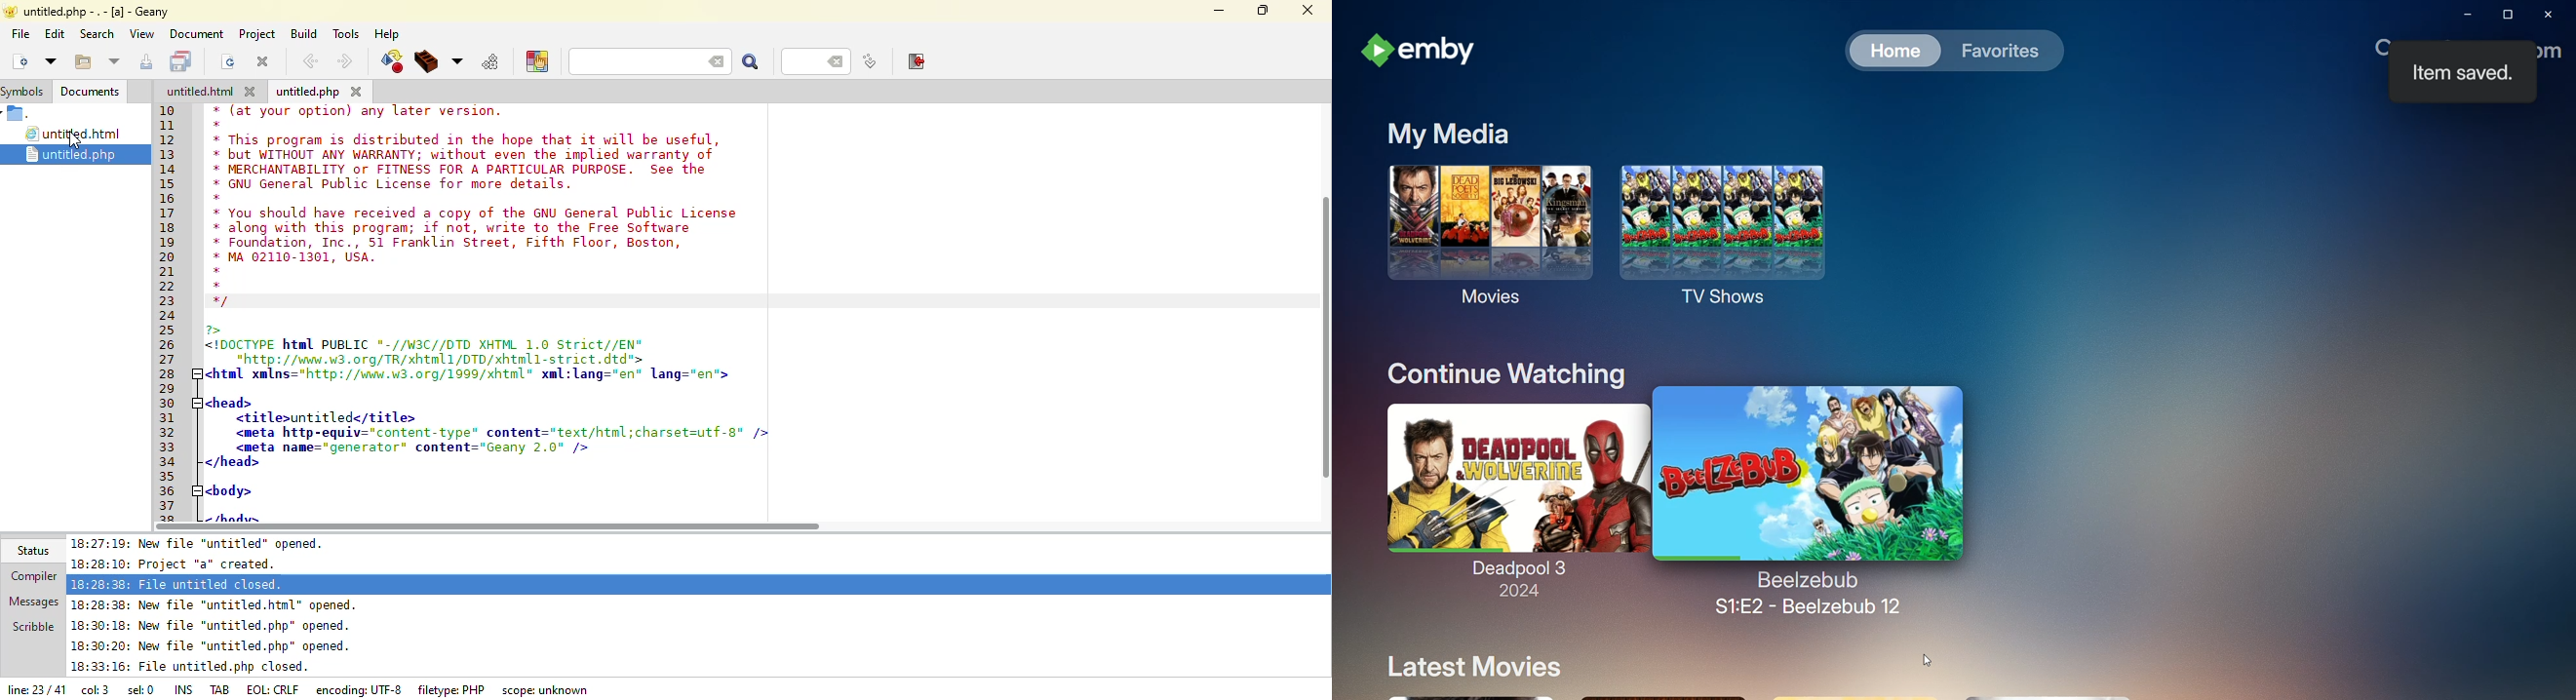 This screenshot has height=700, width=2576. What do you see at coordinates (392, 61) in the screenshot?
I see `compile` at bounding box center [392, 61].